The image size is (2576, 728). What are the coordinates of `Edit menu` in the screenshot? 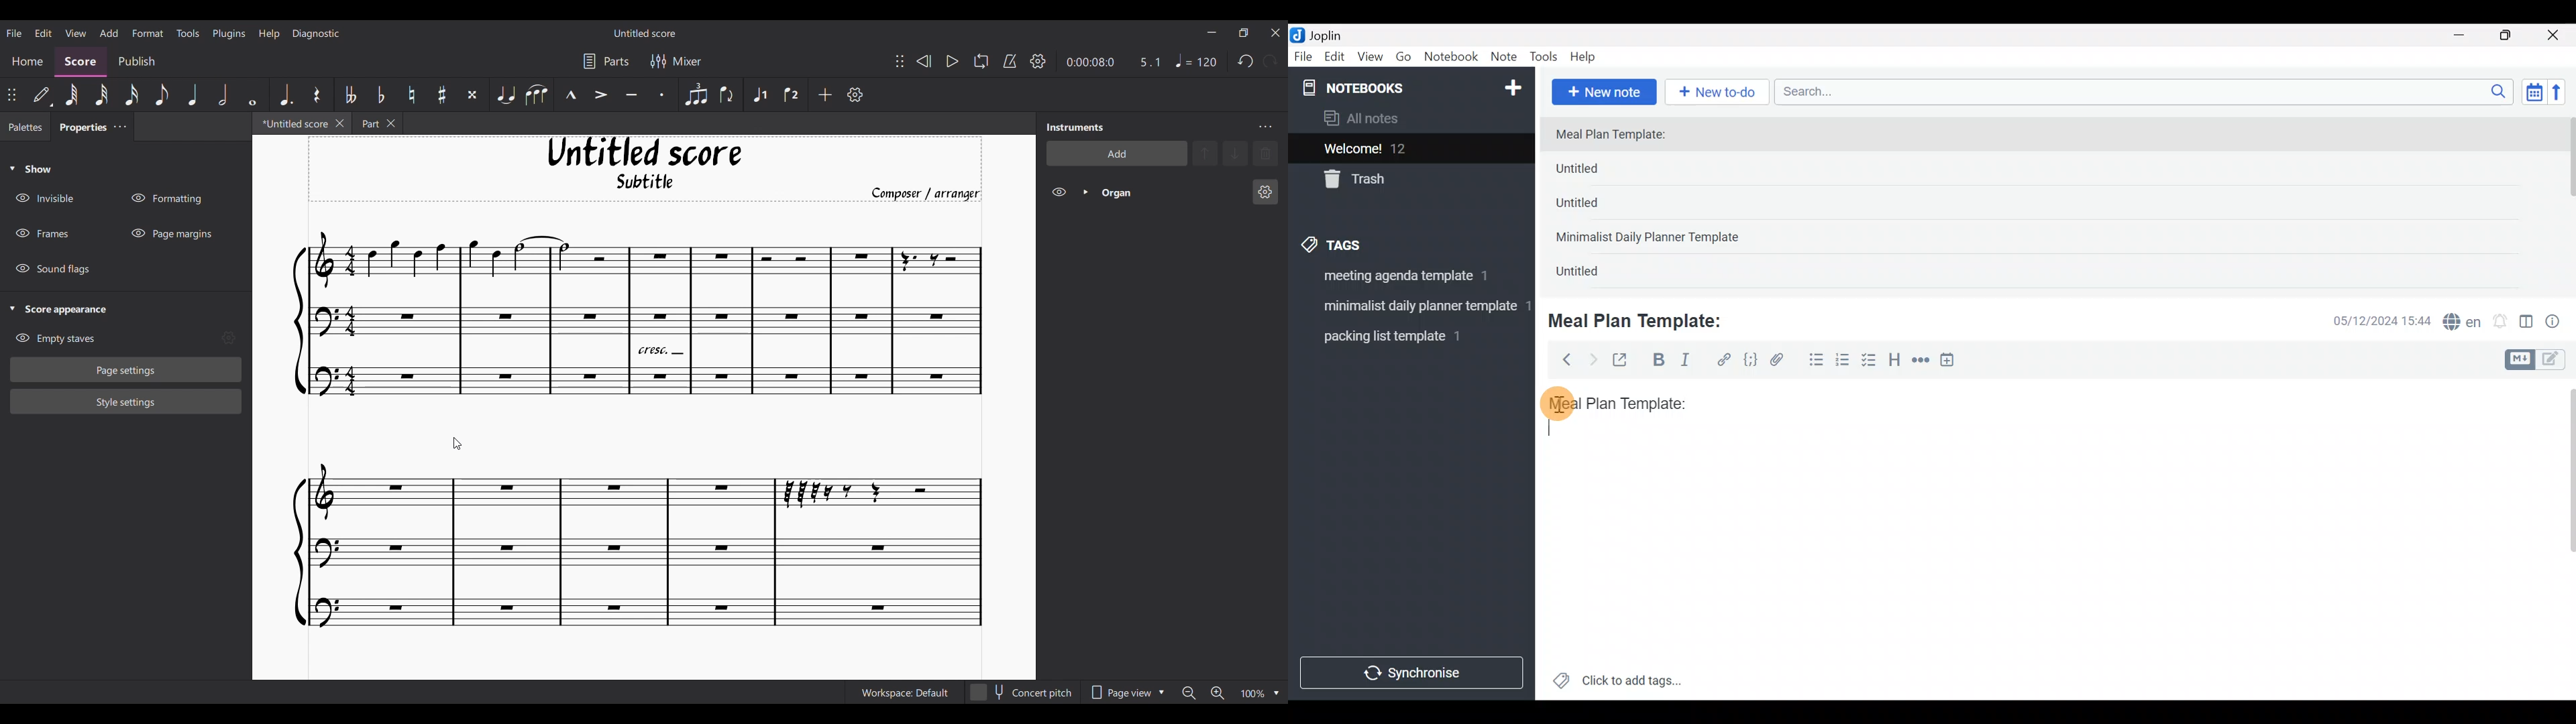 It's located at (43, 32).